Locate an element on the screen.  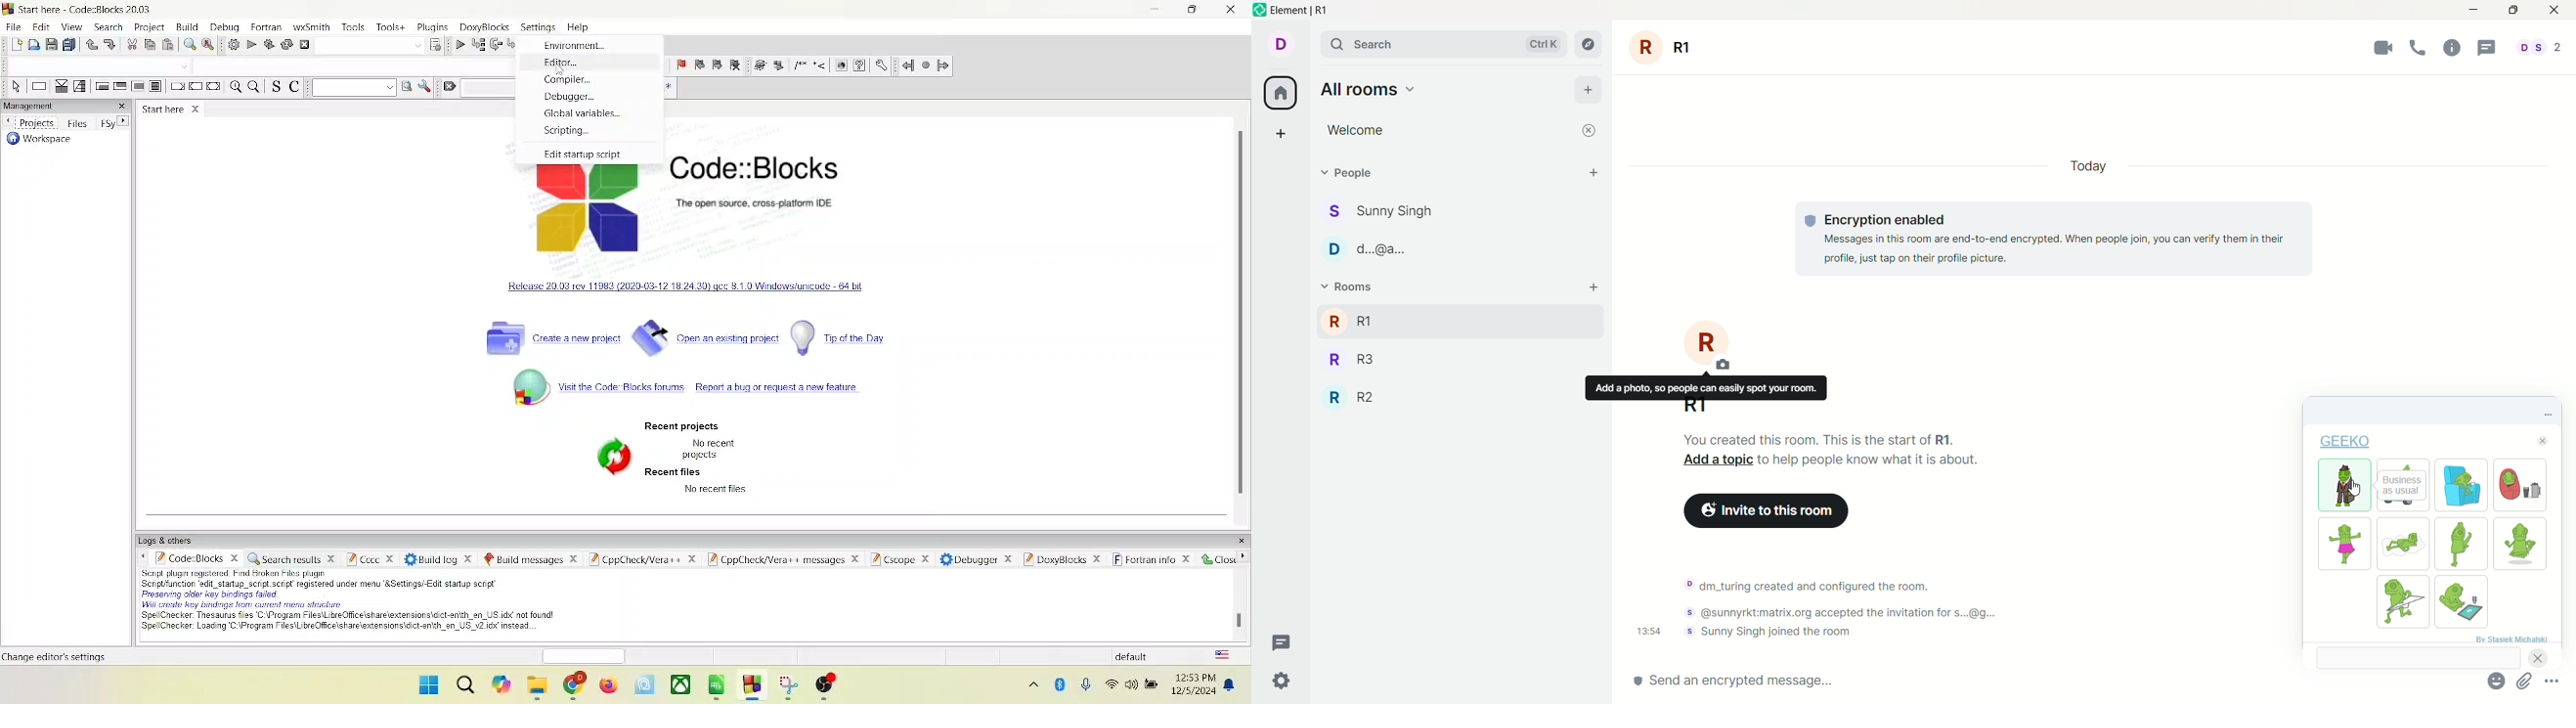
open is located at coordinates (32, 45).